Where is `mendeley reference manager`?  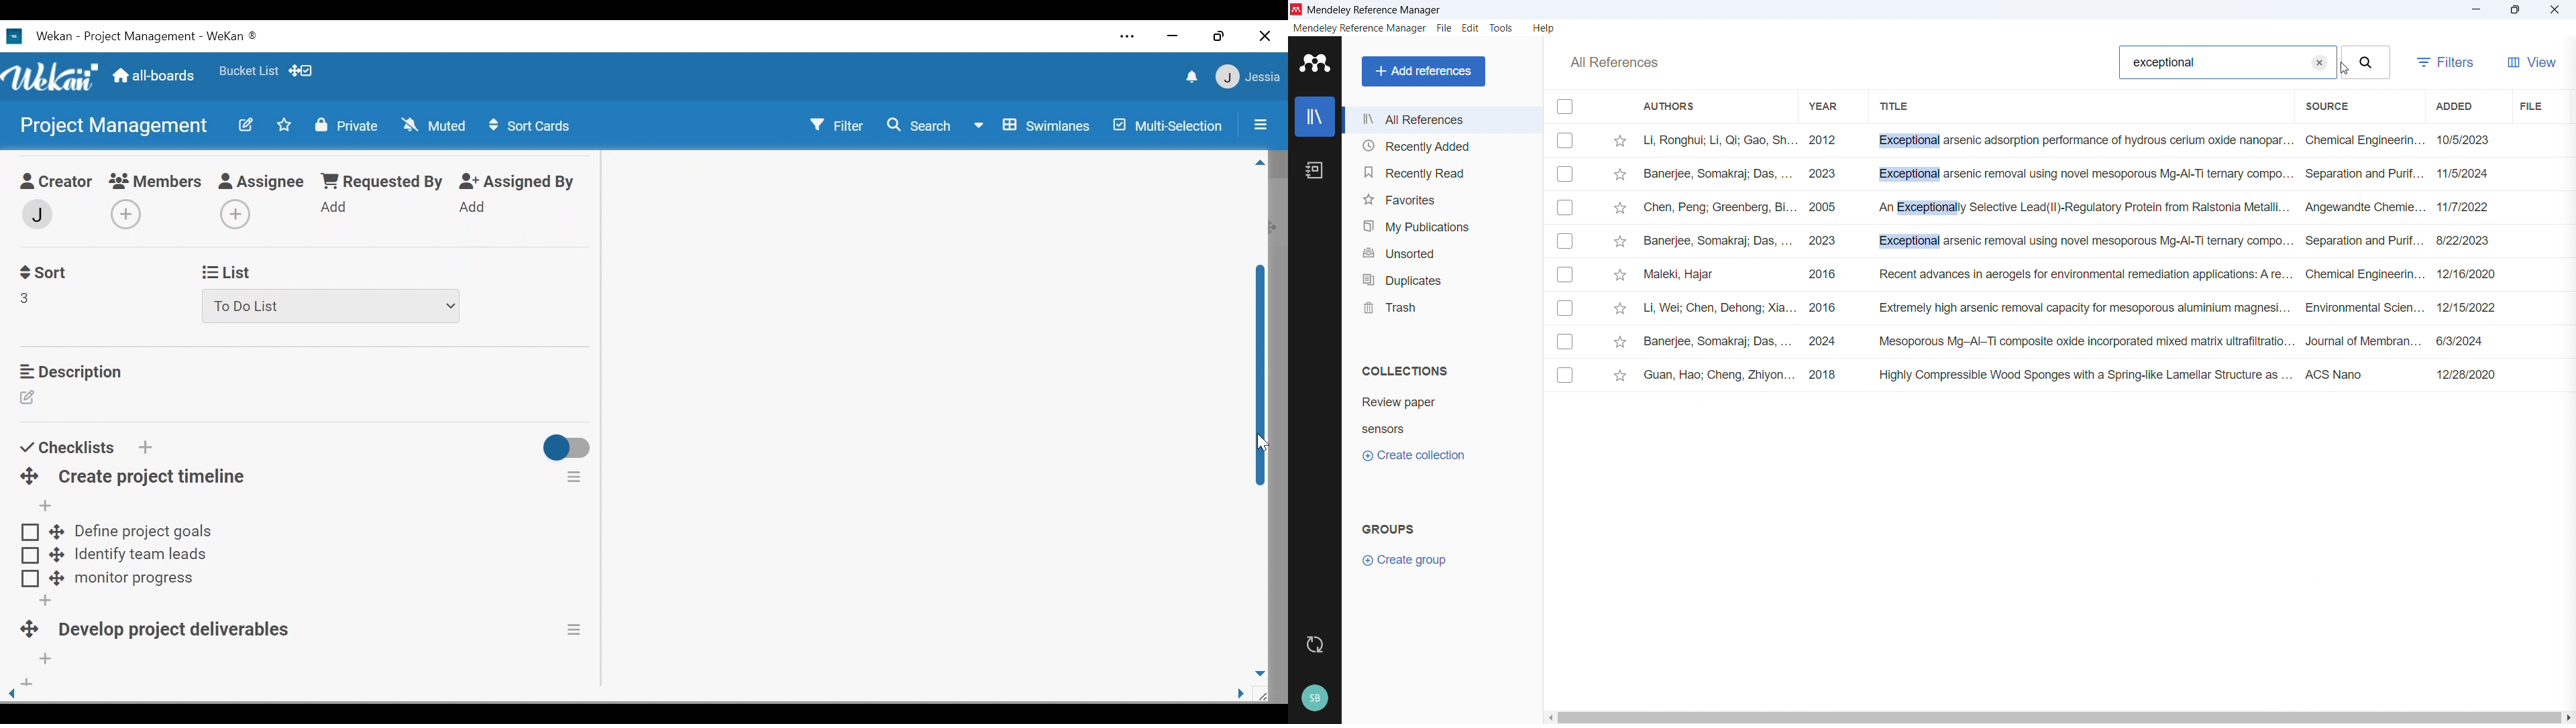 mendeley reference manager is located at coordinates (1374, 10).